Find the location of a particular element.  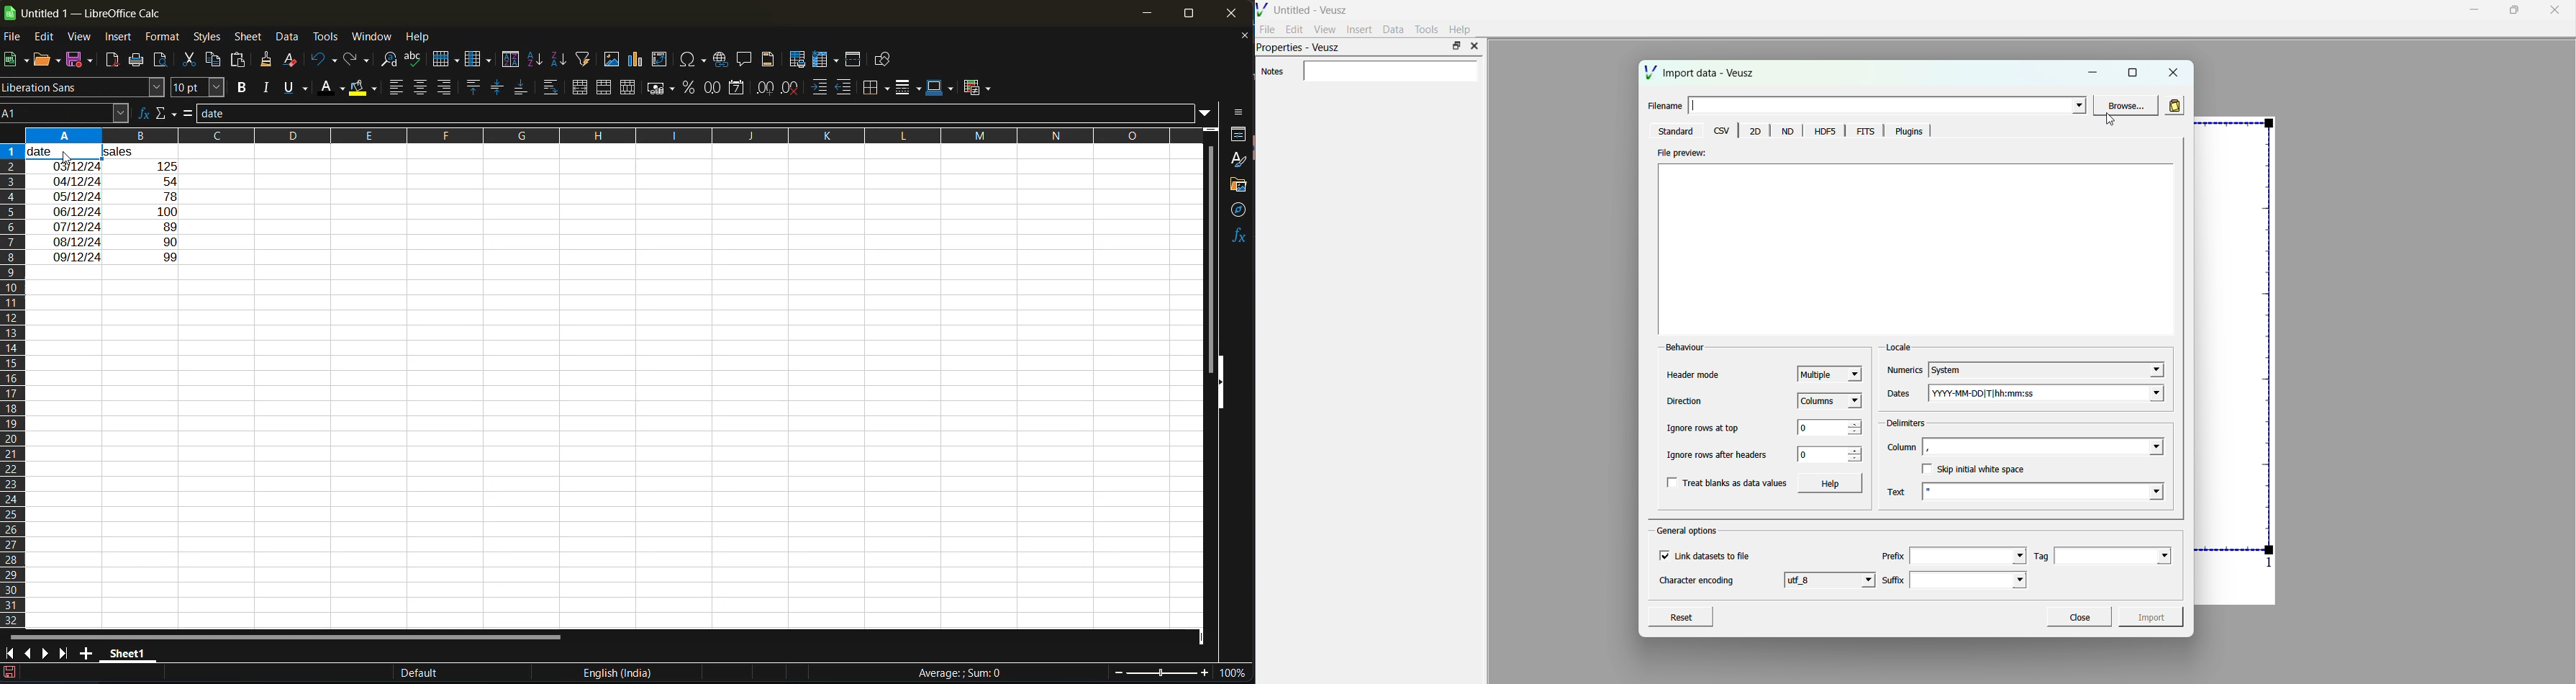

edit is located at coordinates (48, 37).